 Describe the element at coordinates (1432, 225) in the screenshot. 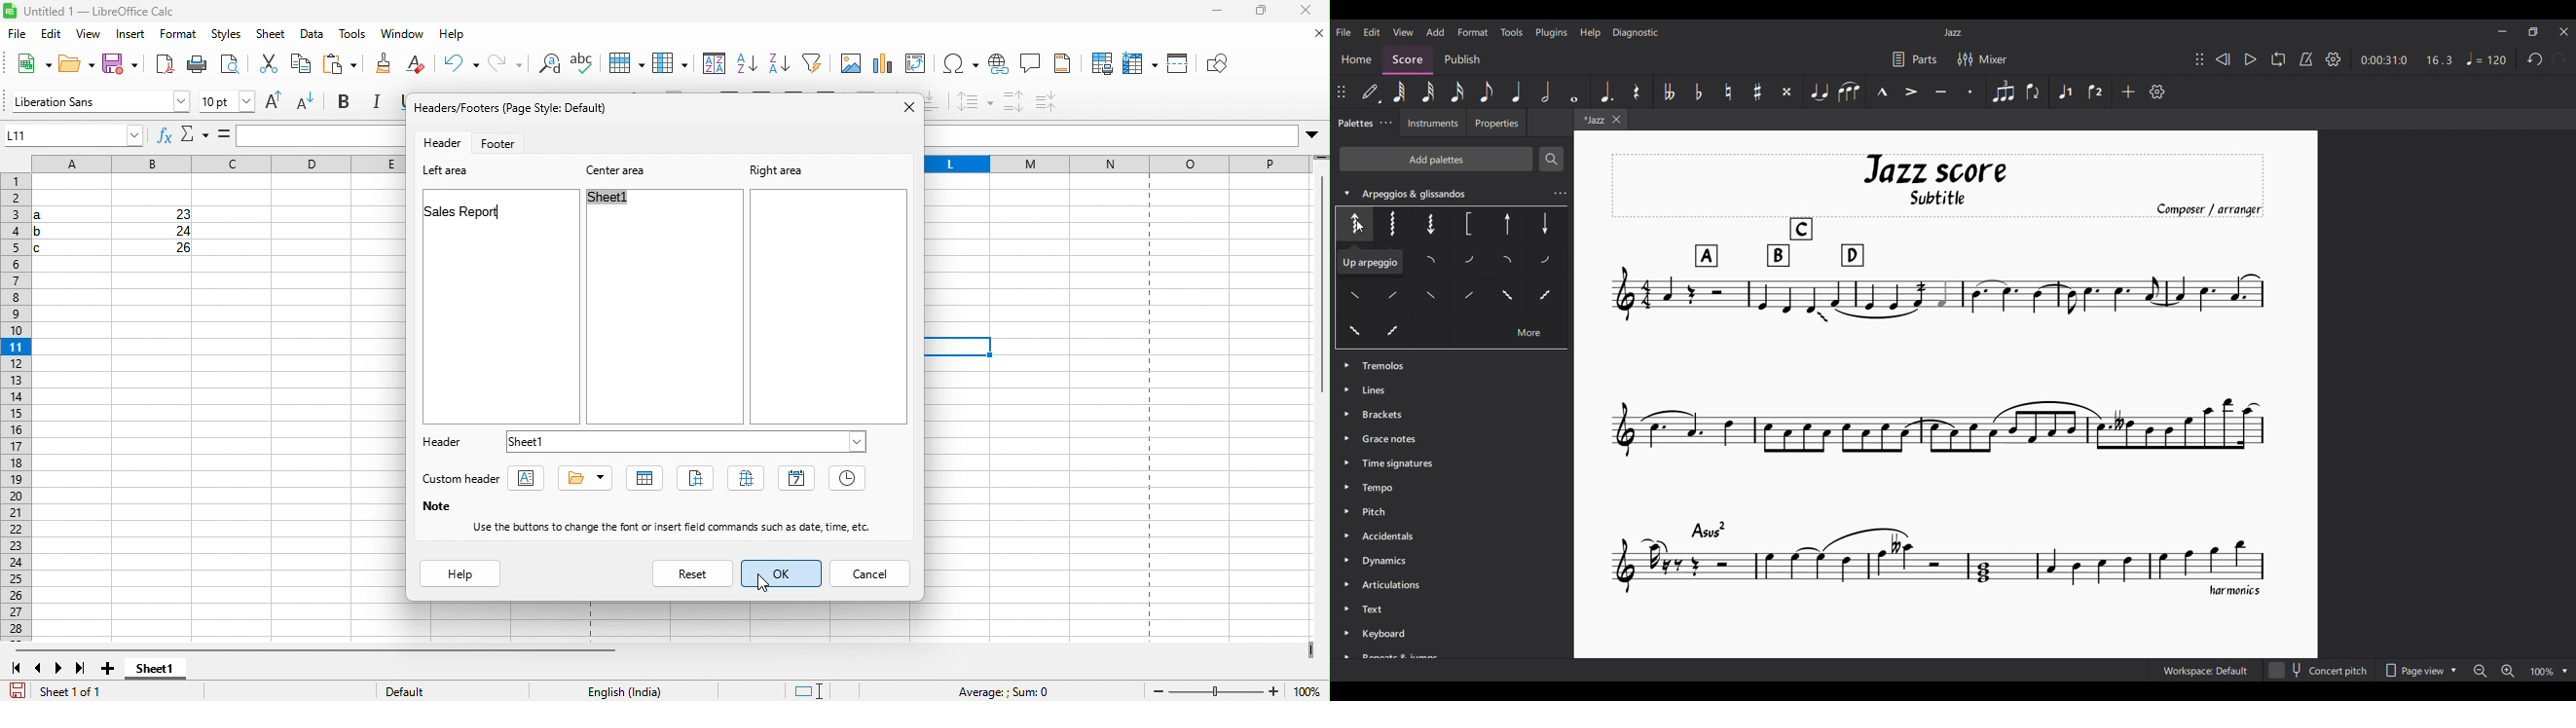

I see `` at that location.